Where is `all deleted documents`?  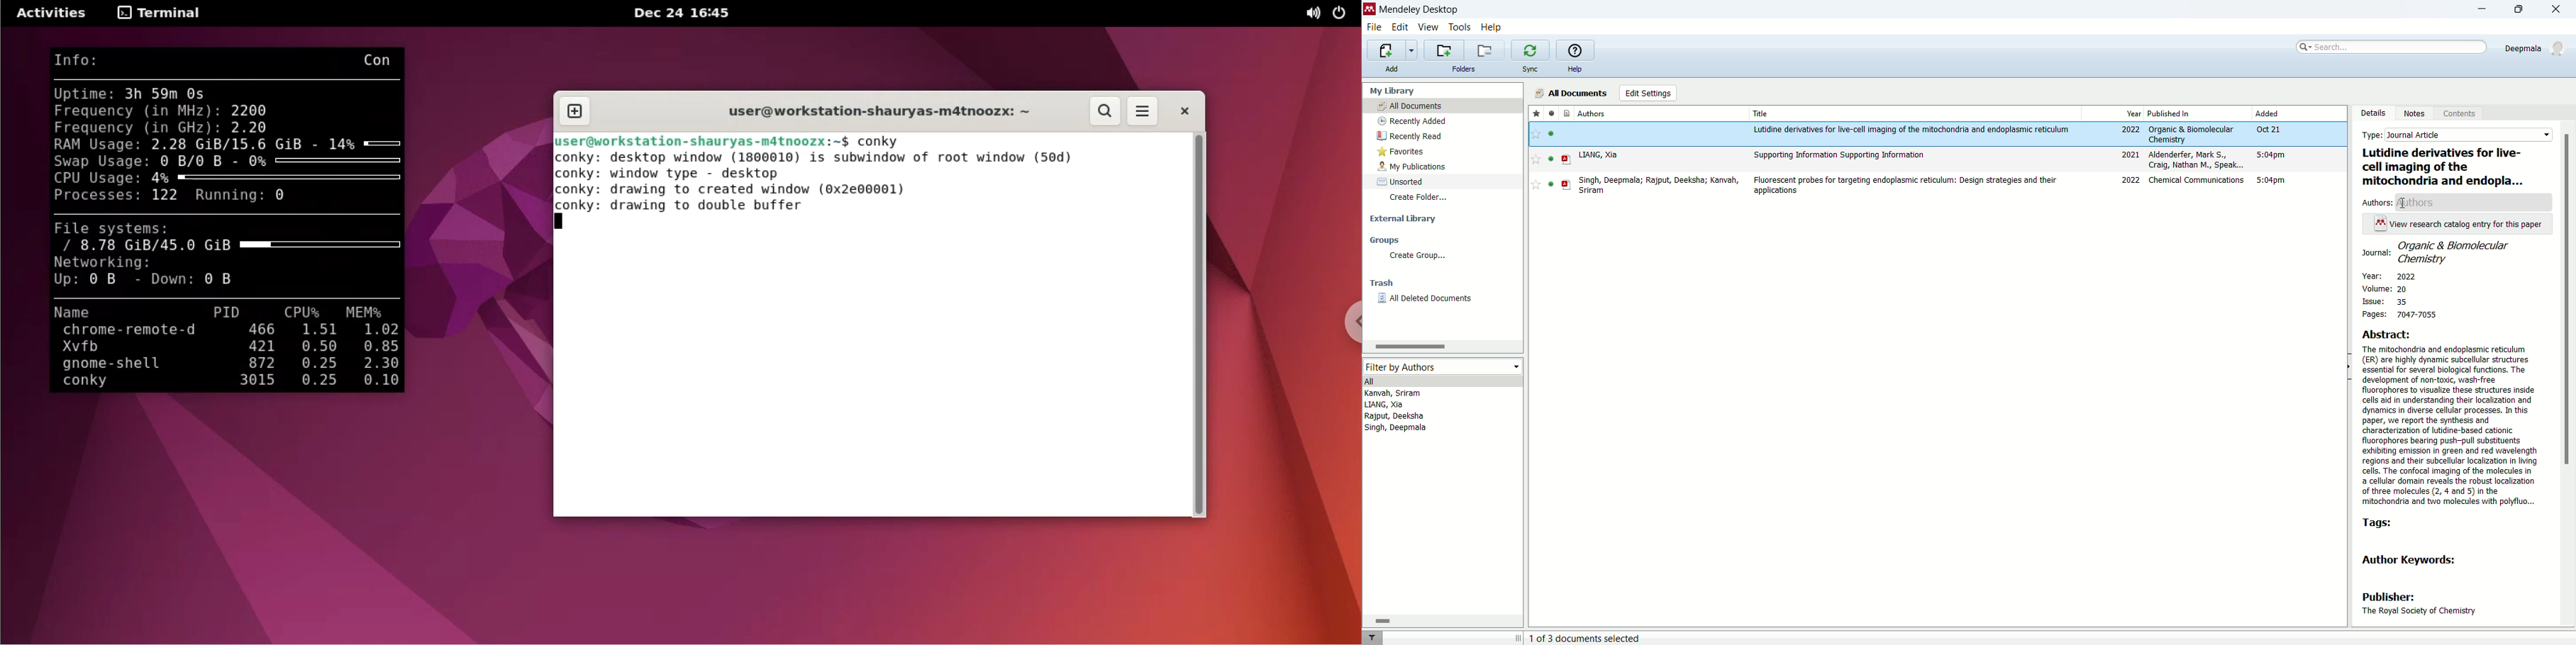
all deleted documents is located at coordinates (1424, 298).